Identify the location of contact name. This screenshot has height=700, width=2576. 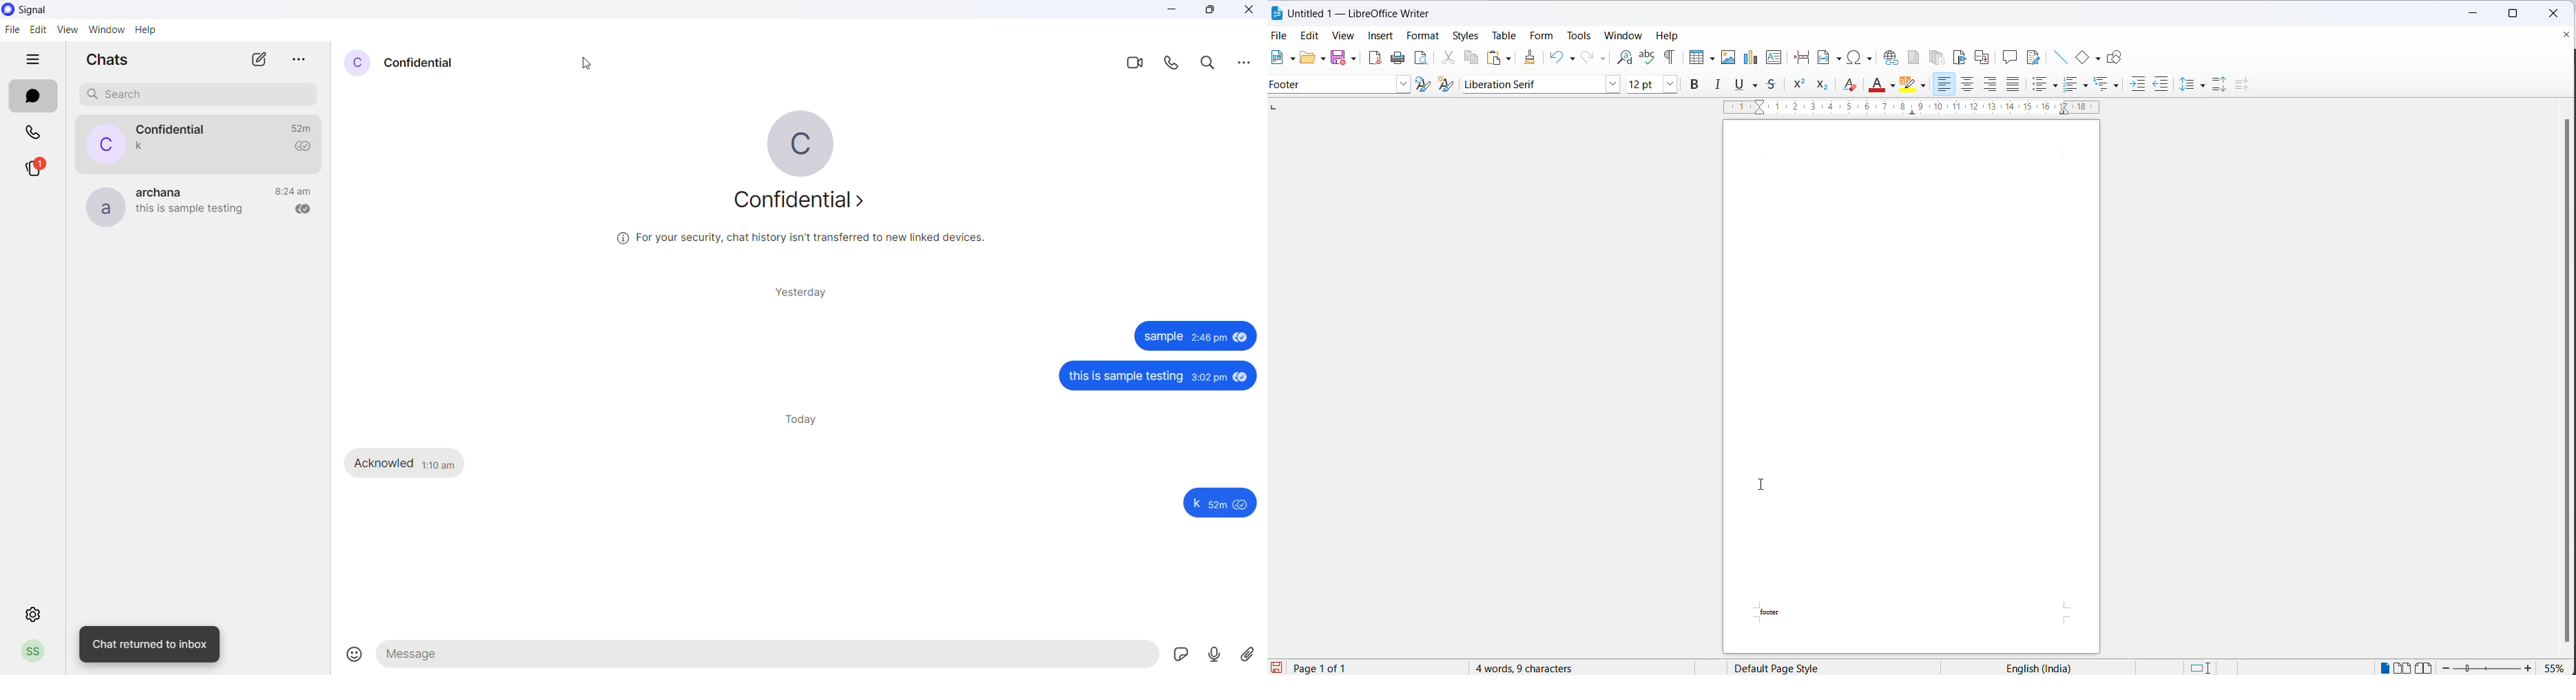
(428, 64).